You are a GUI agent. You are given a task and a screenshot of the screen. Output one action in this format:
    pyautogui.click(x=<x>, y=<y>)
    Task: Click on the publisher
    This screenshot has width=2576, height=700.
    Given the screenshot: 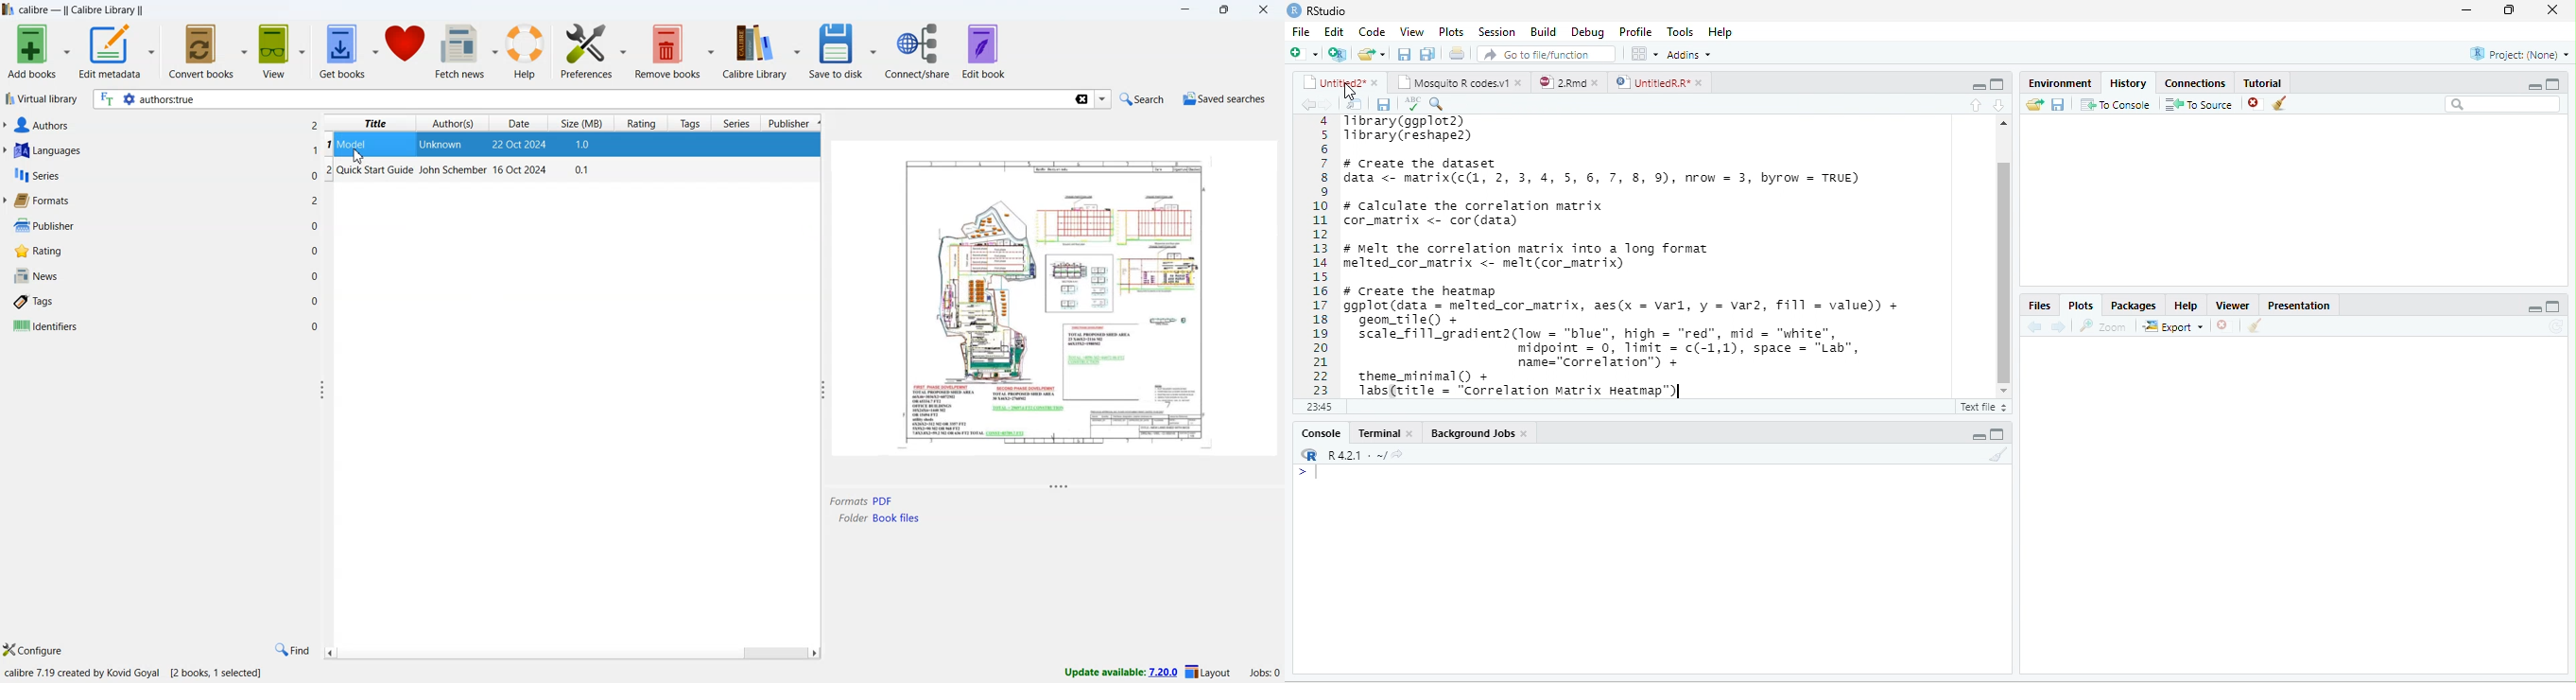 What is the action you would take?
    pyautogui.click(x=792, y=124)
    